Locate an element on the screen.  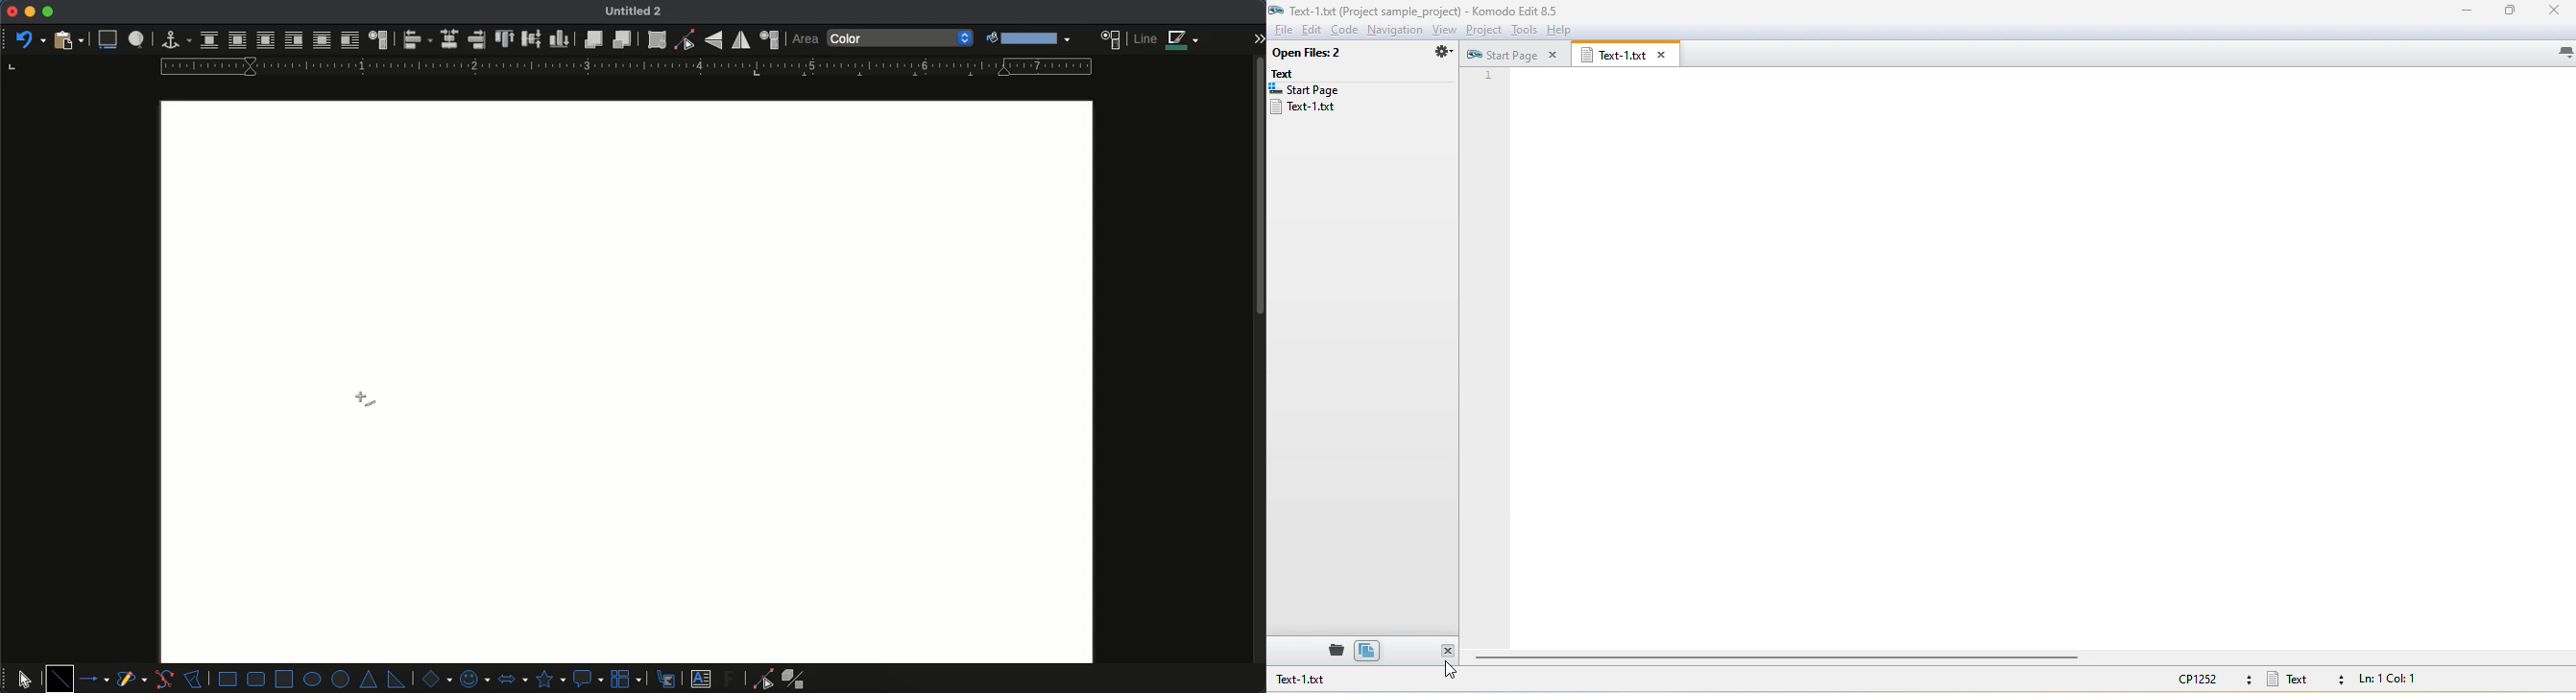
rounded rectangle is located at coordinates (257, 679).